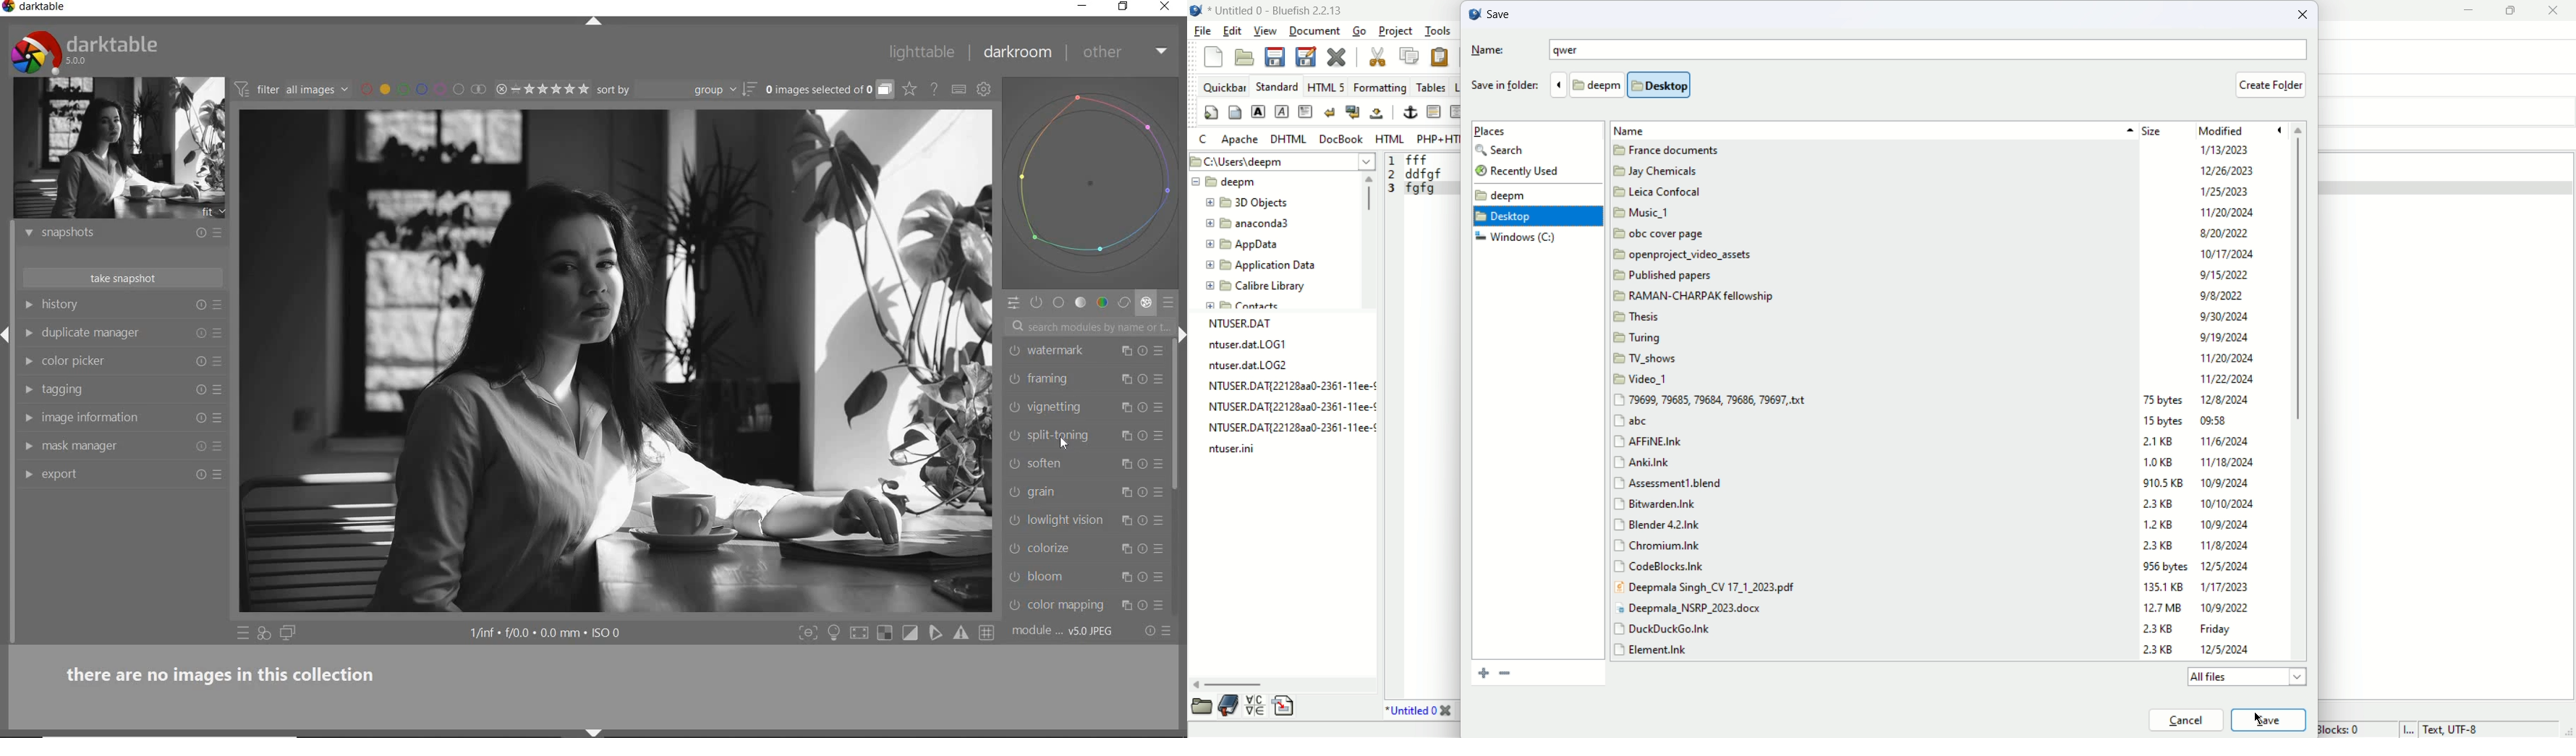  What do you see at coordinates (1161, 549) in the screenshot?
I see `preset and preferences` at bounding box center [1161, 549].